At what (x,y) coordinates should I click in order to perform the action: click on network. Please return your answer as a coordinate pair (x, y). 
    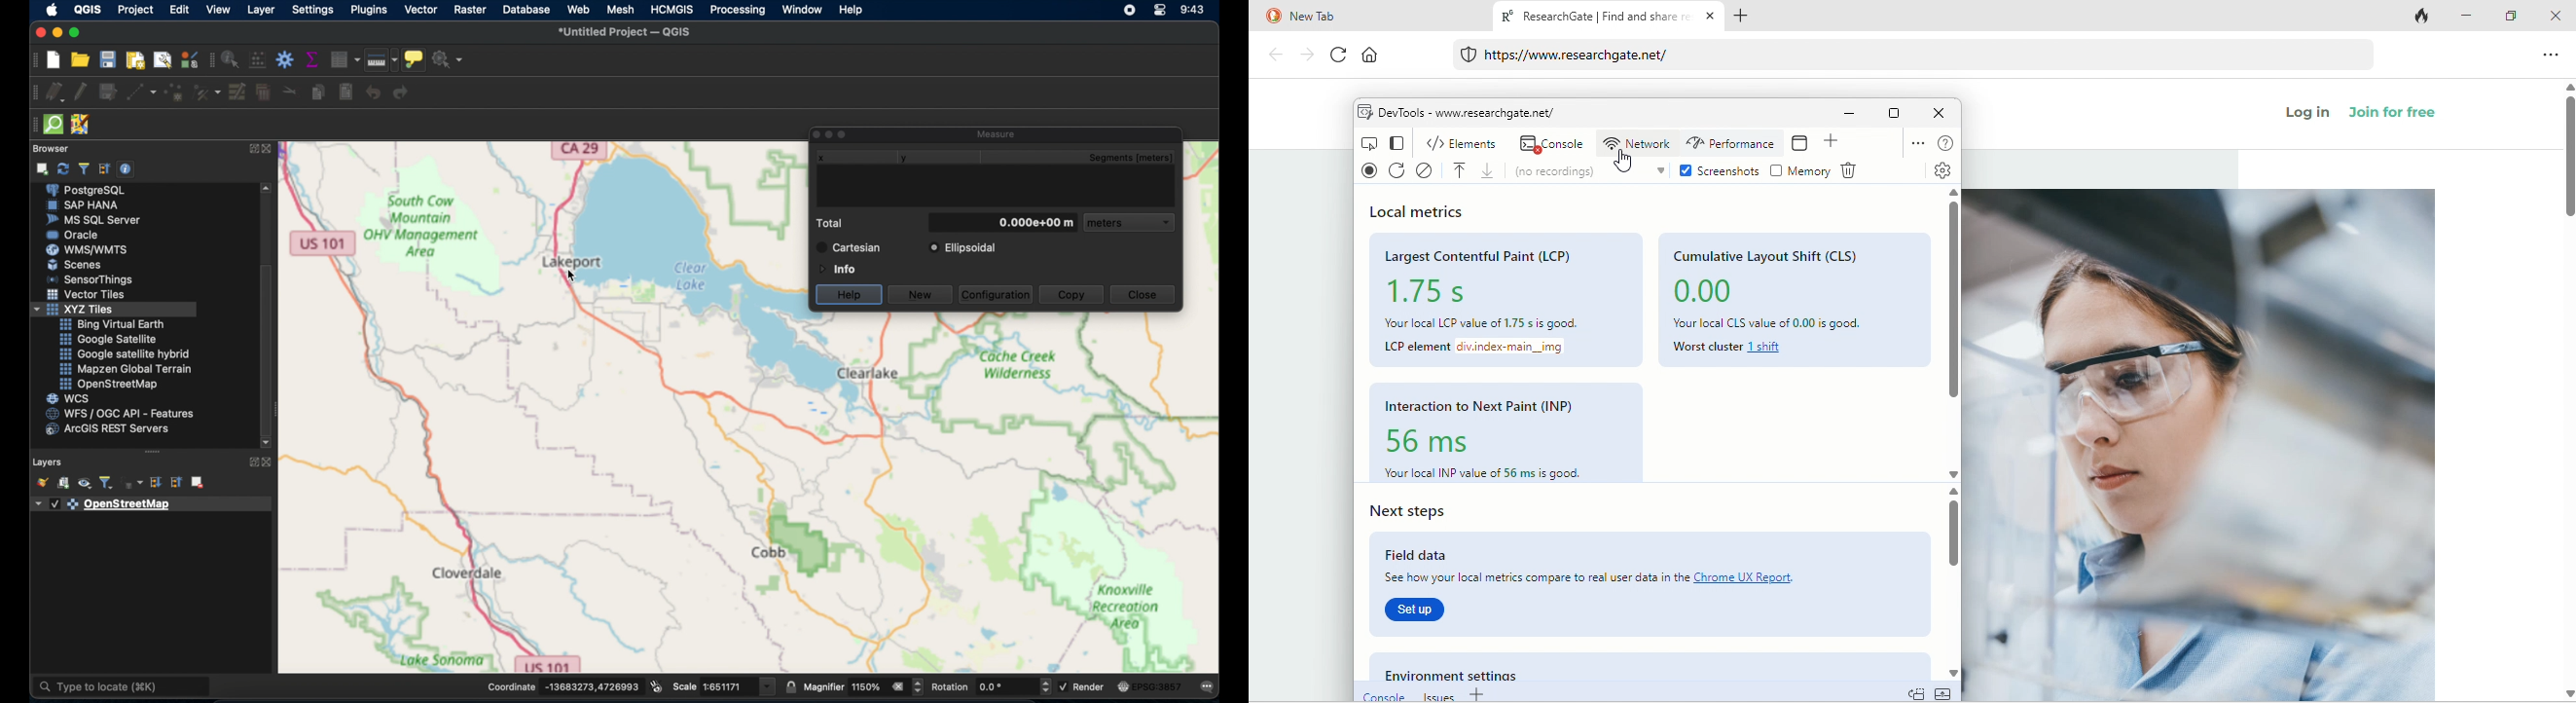
    Looking at the image, I should click on (1637, 144).